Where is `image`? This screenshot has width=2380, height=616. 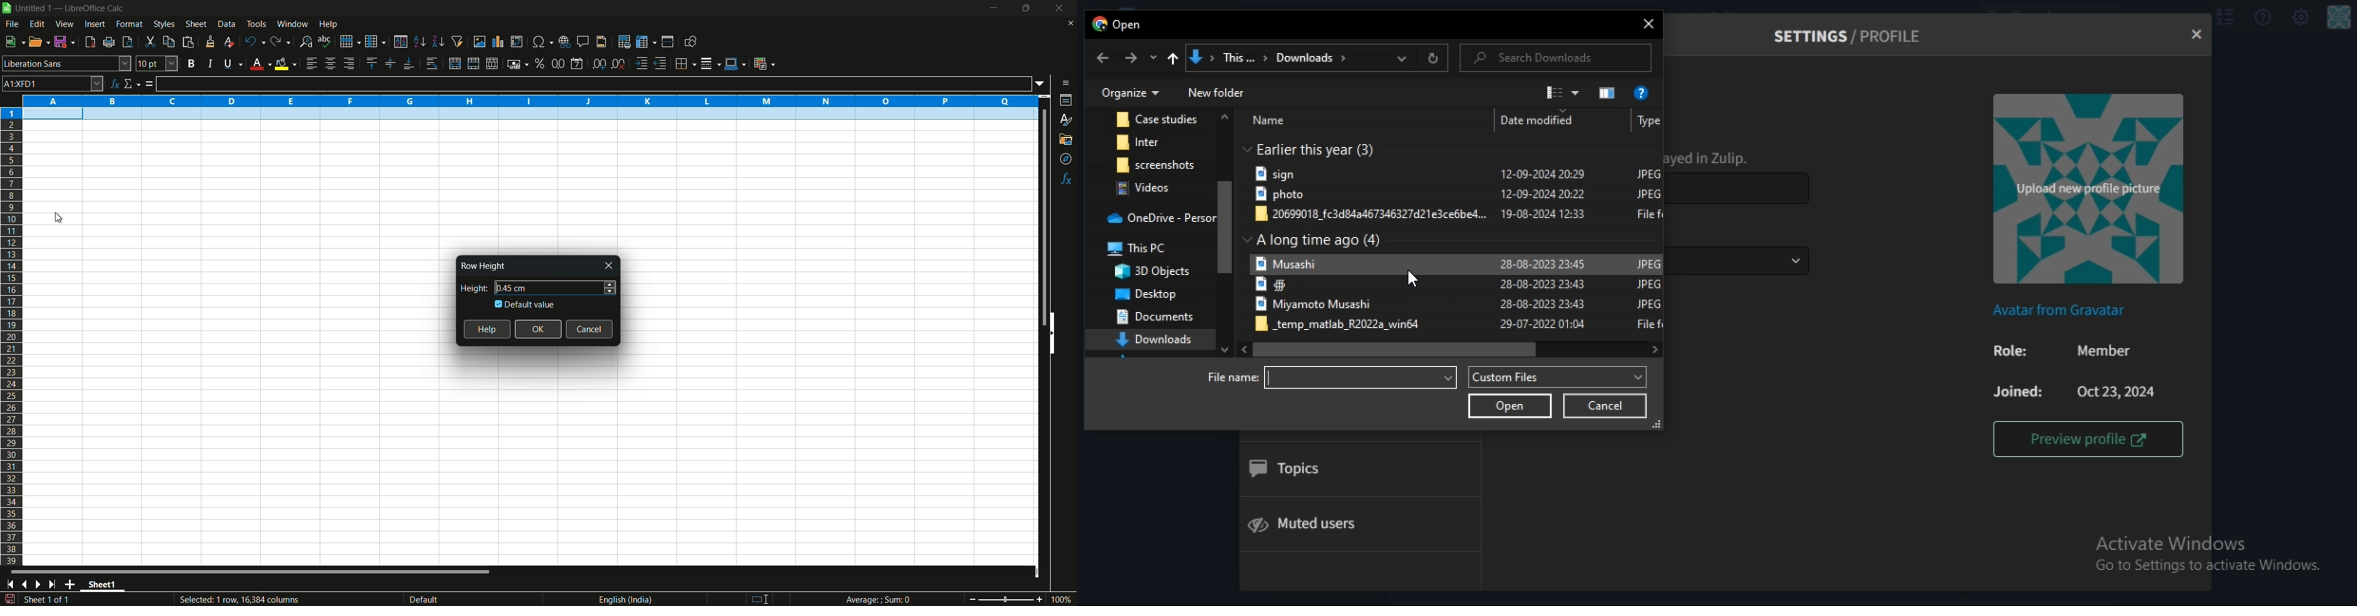
image is located at coordinates (2086, 190).